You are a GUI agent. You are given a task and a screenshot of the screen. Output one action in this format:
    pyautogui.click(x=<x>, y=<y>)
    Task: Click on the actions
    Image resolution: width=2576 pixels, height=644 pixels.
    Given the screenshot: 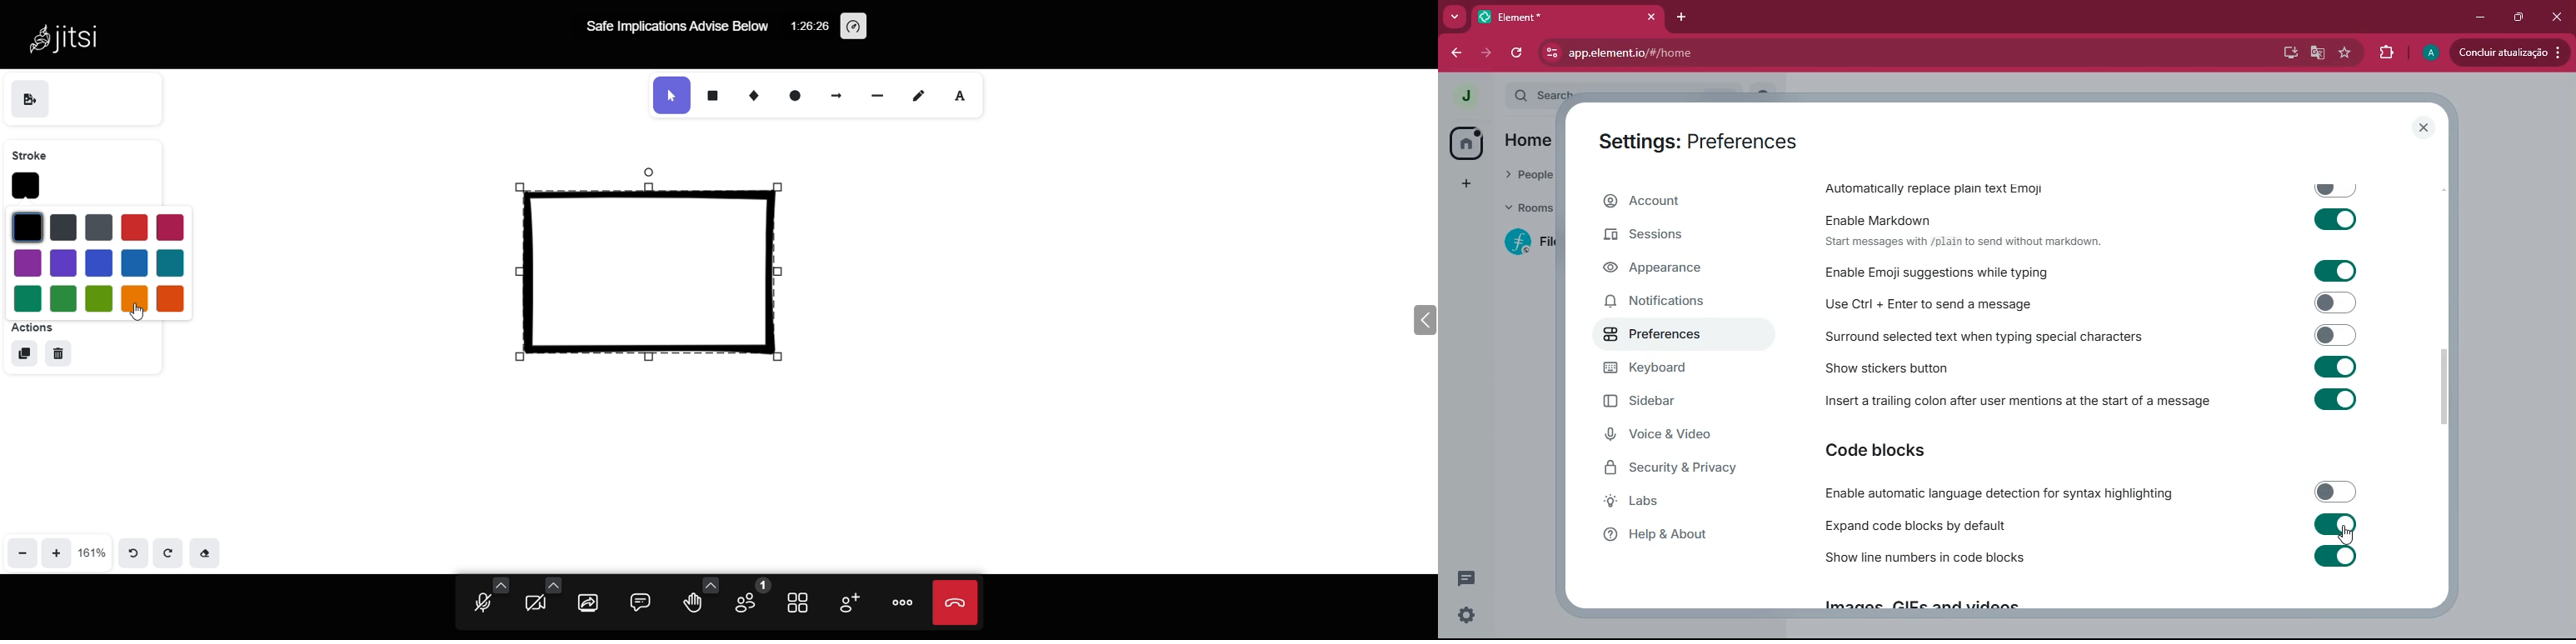 What is the action you would take?
    pyautogui.click(x=39, y=325)
    